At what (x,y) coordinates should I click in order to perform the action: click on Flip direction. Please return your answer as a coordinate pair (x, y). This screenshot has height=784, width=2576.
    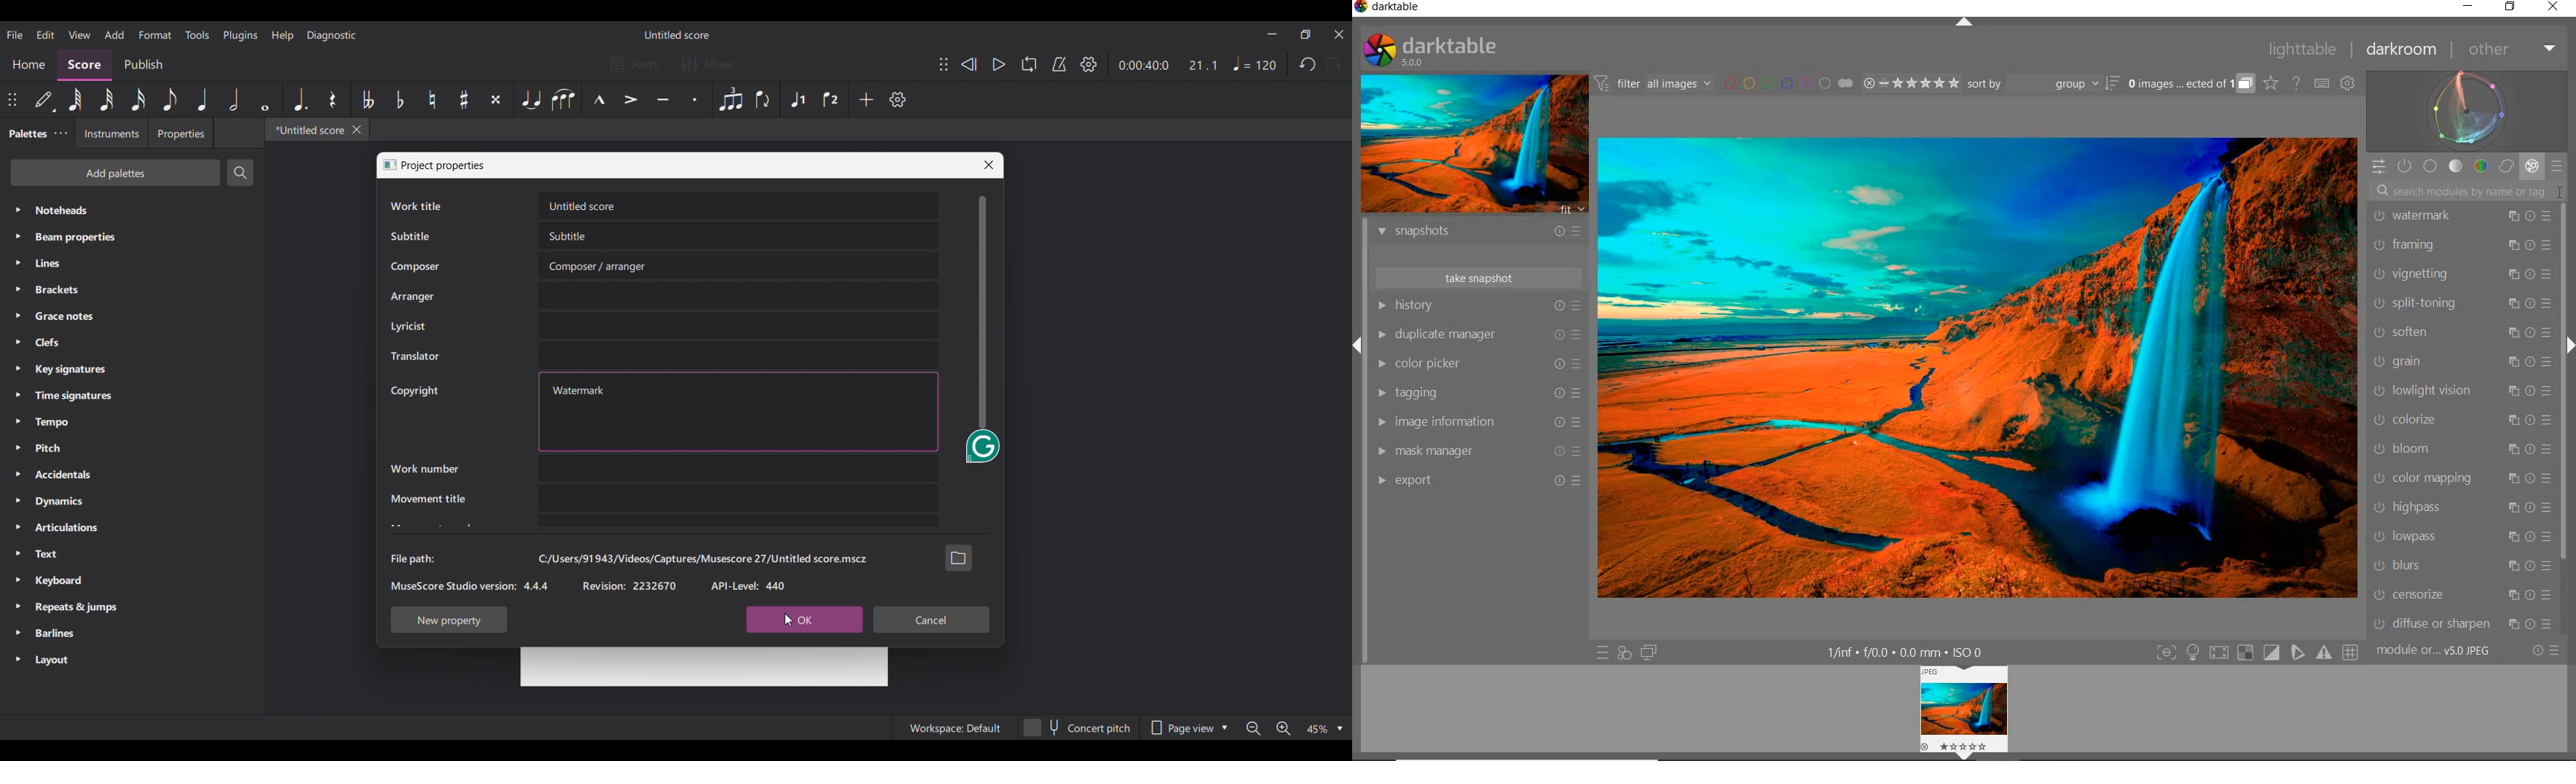
    Looking at the image, I should click on (765, 99).